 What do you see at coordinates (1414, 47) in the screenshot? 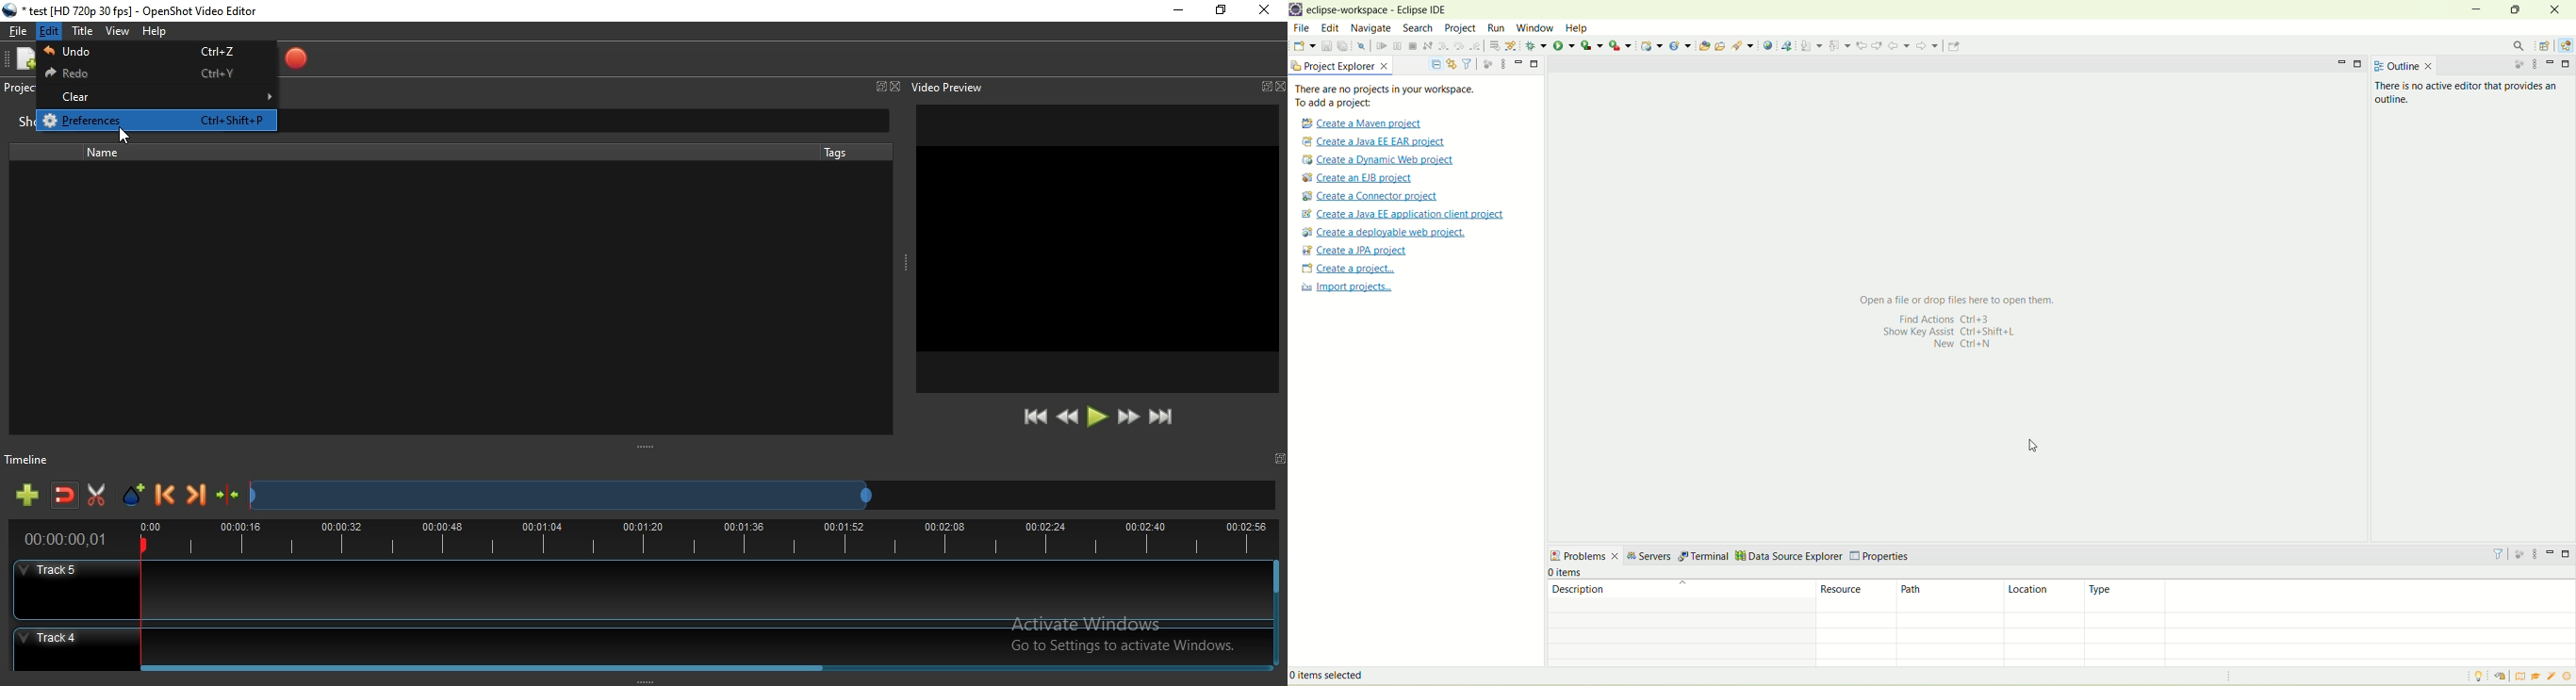
I see `skip all breakpoints` at bounding box center [1414, 47].